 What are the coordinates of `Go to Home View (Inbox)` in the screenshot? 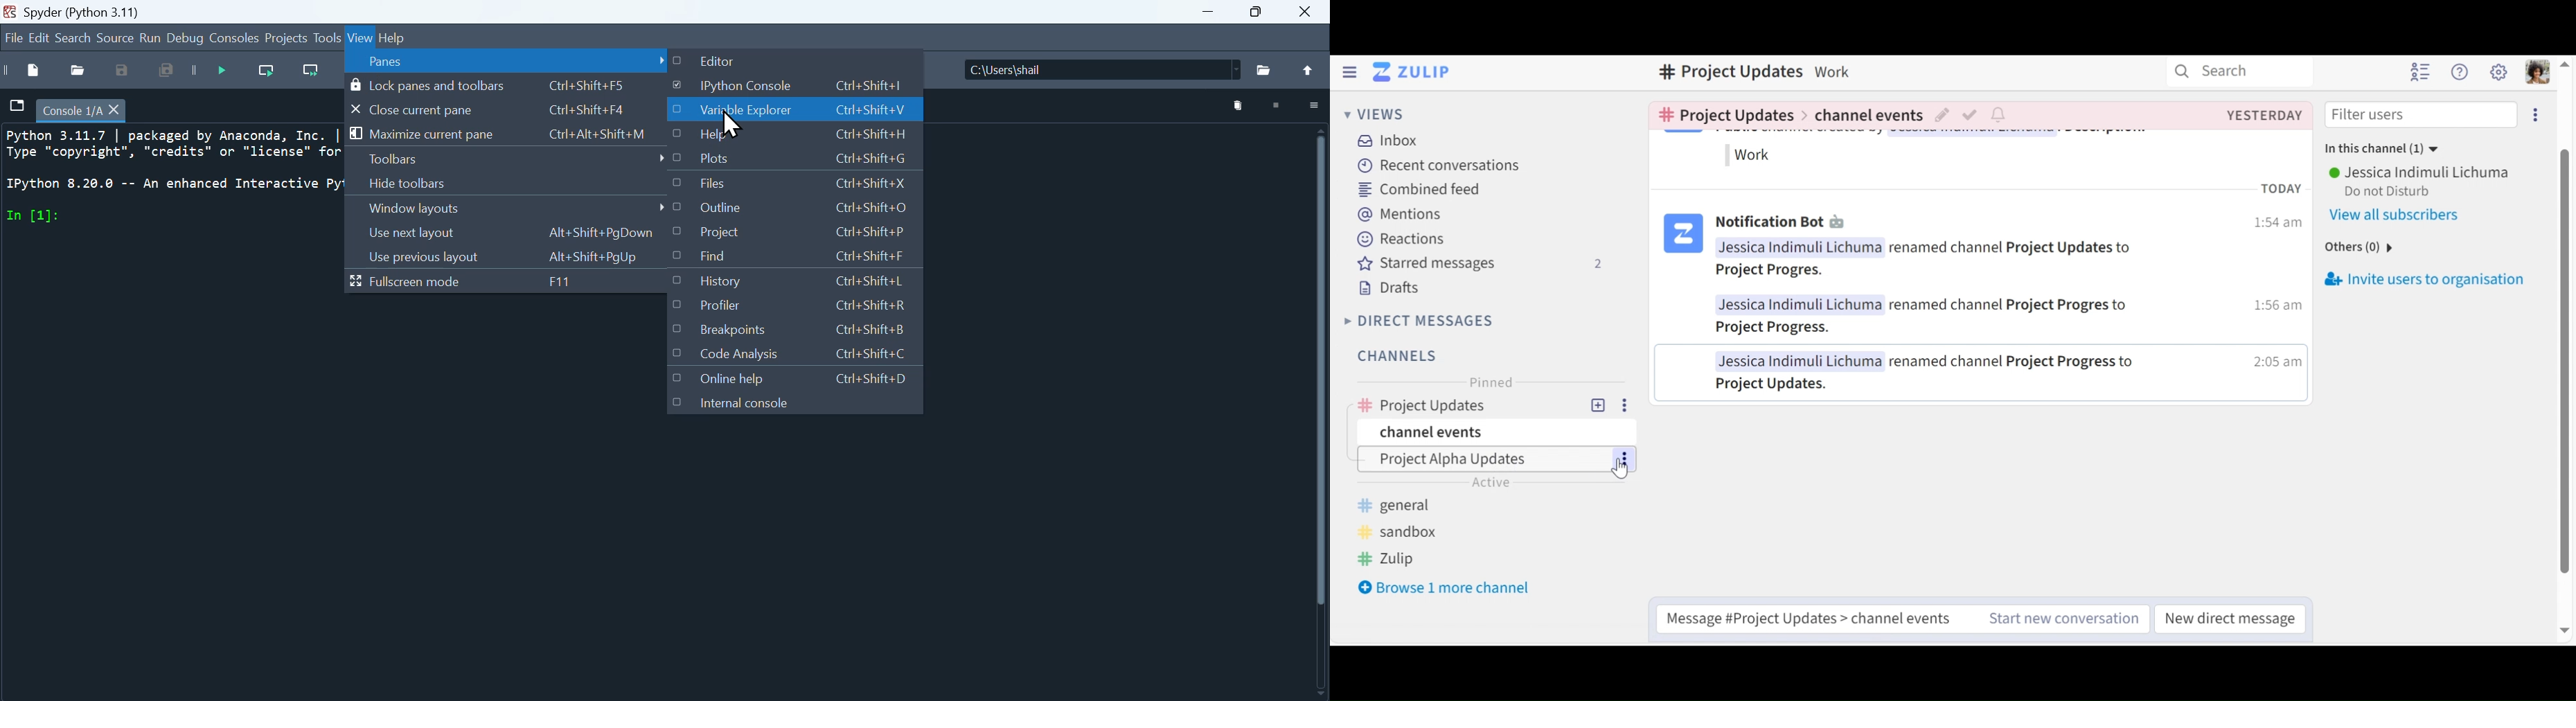 It's located at (1412, 72).